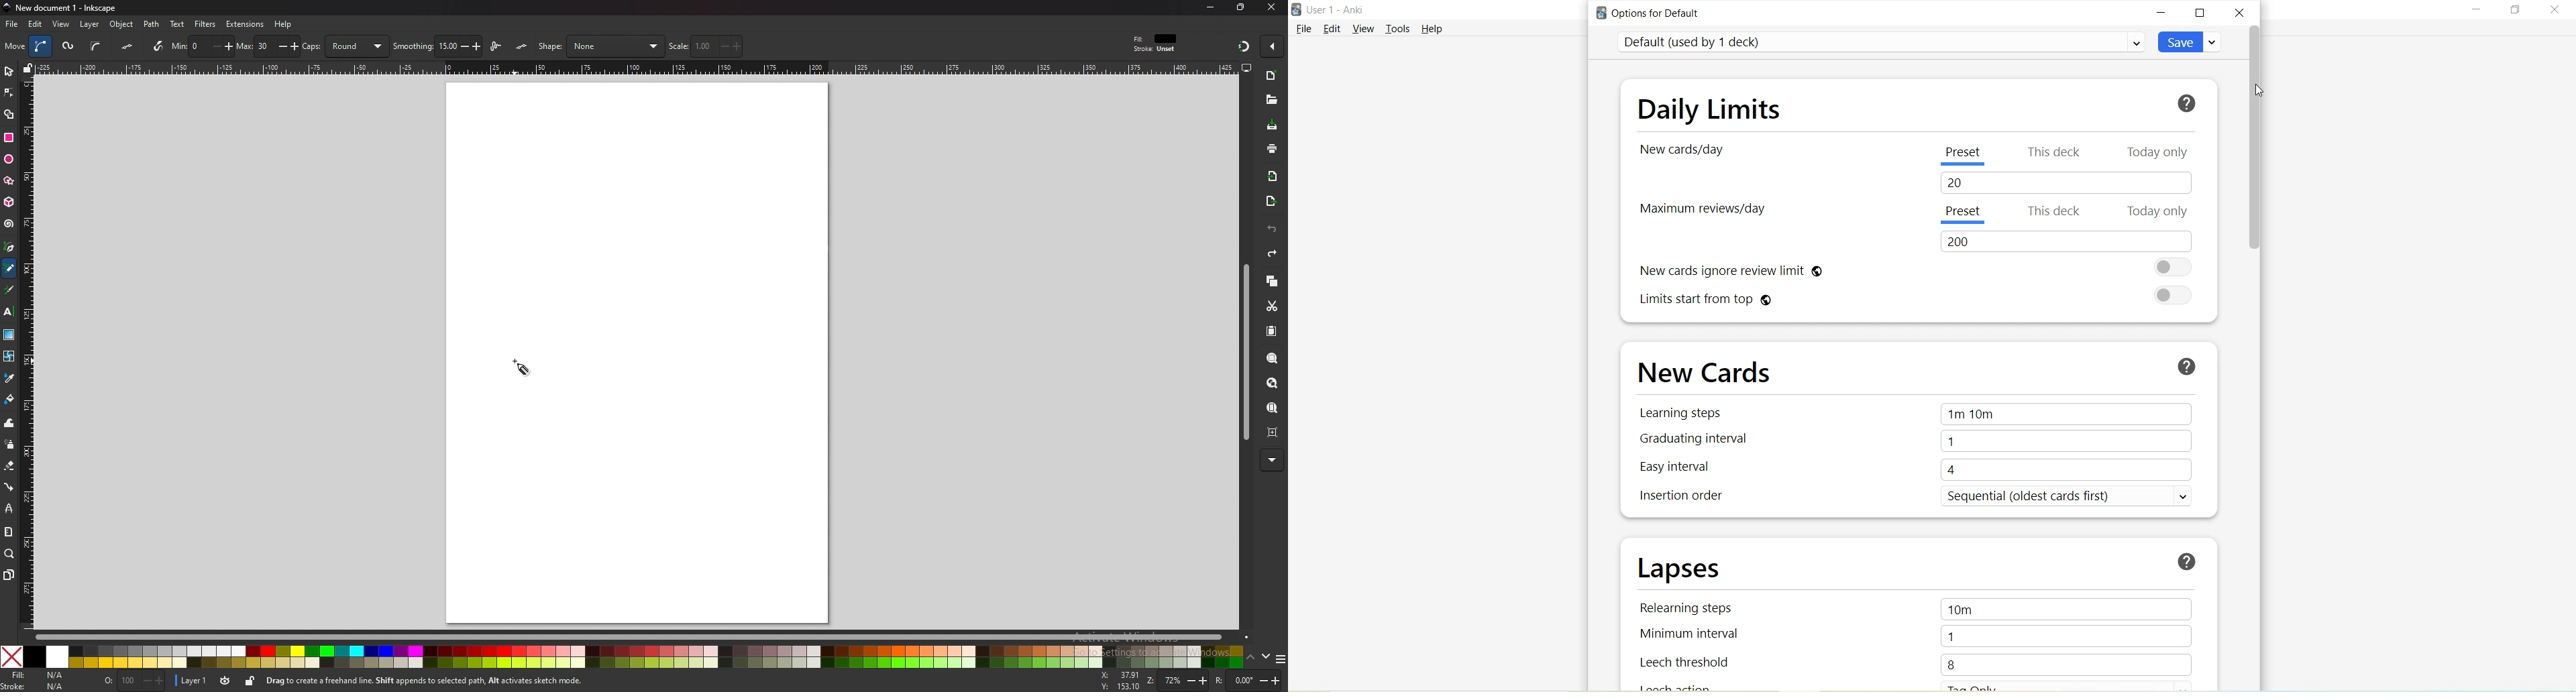  What do you see at coordinates (1303, 28) in the screenshot?
I see `File` at bounding box center [1303, 28].